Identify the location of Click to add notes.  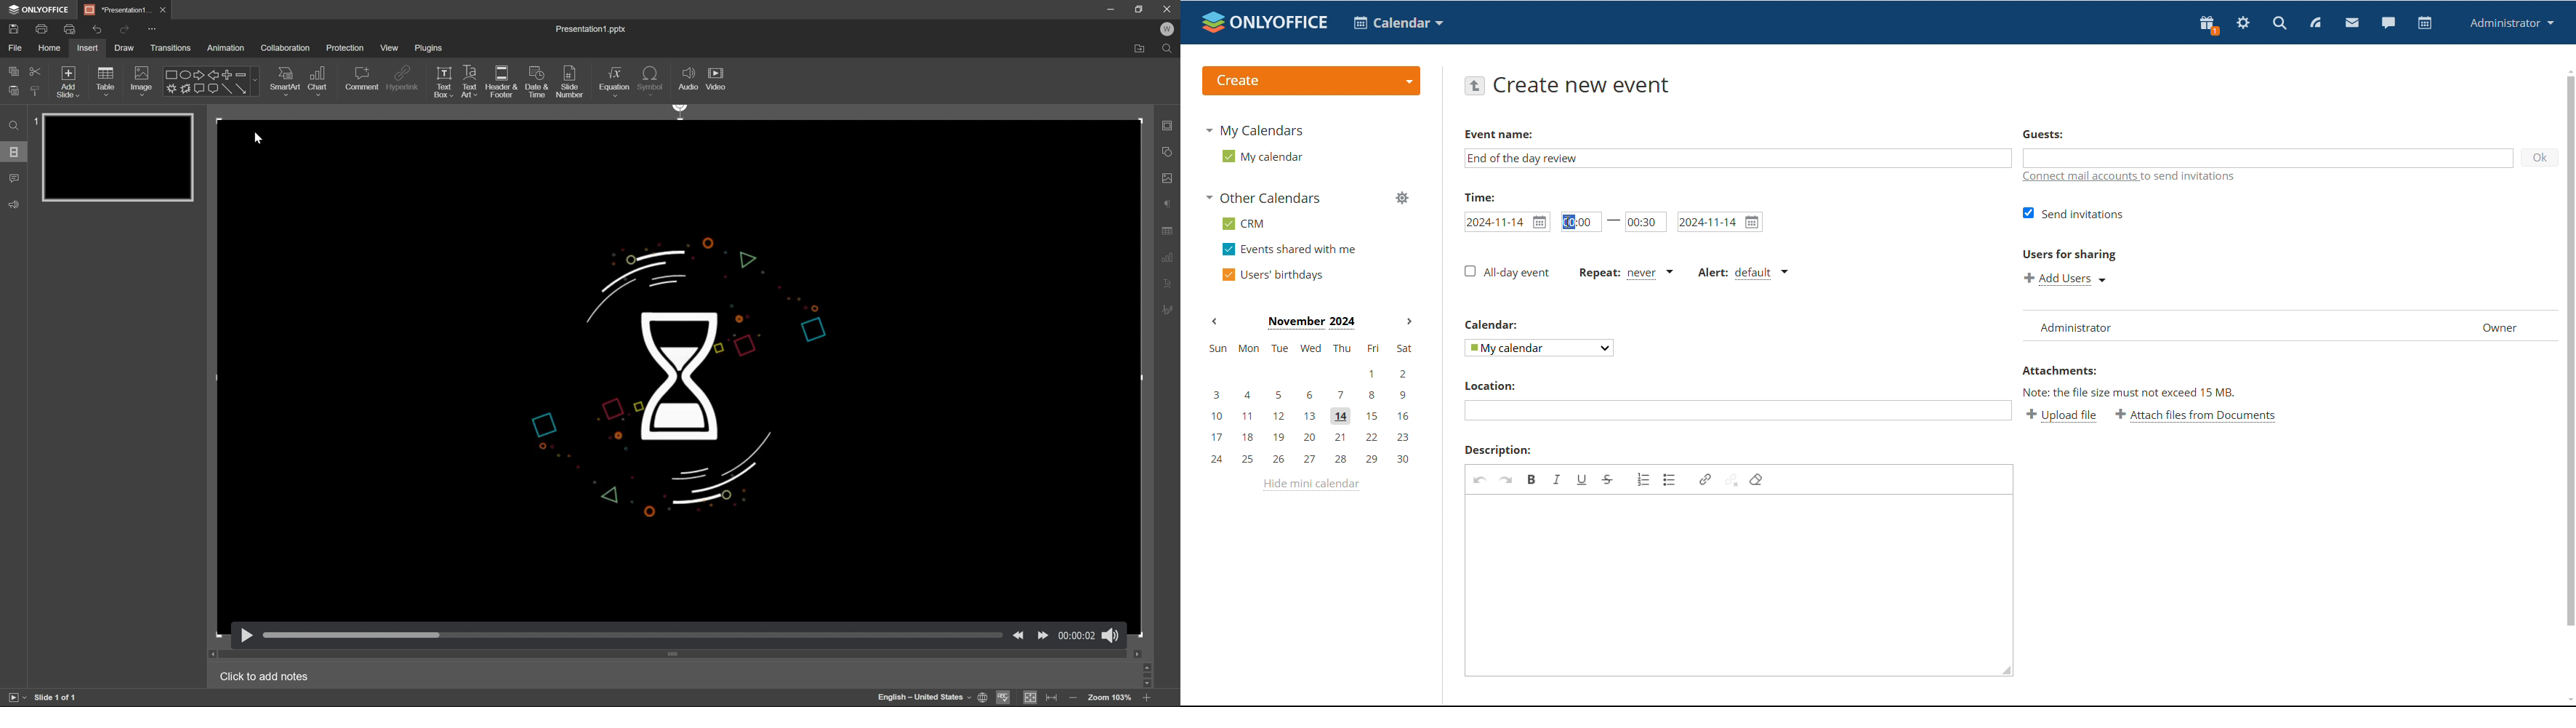
(265, 676).